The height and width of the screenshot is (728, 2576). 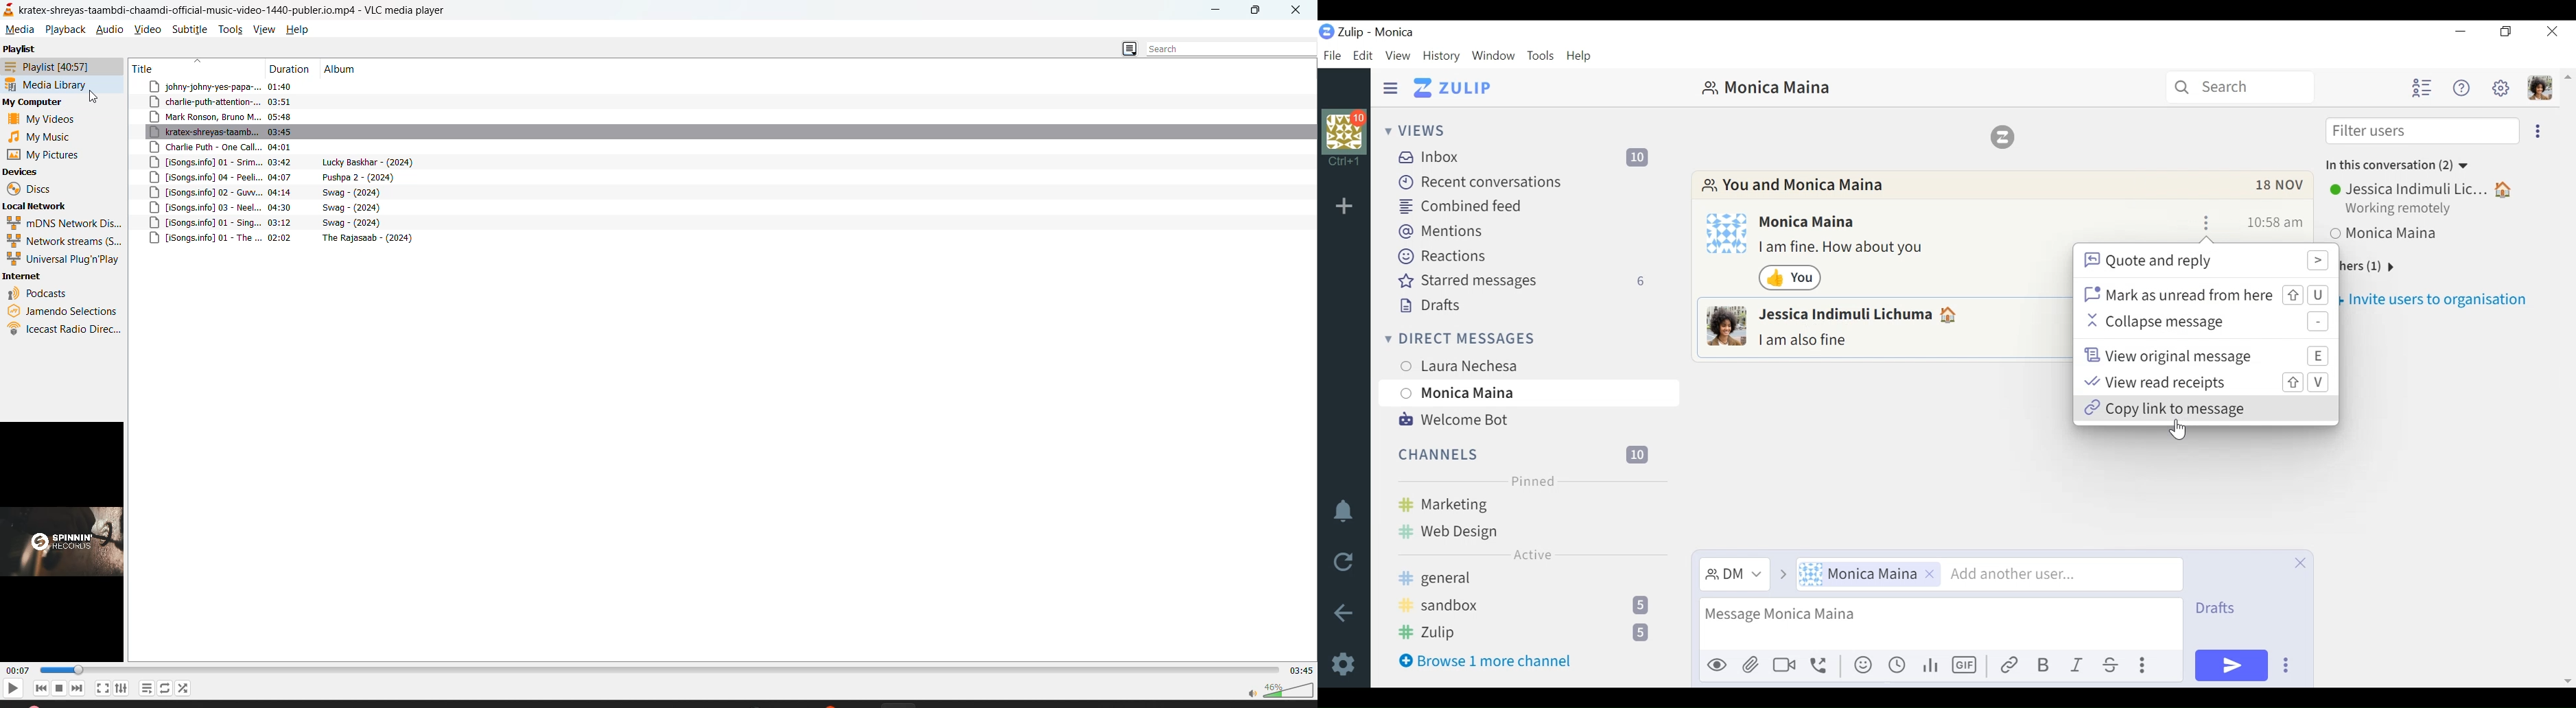 What do you see at coordinates (19, 30) in the screenshot?
I see `media` at bounding box center [19, 30].